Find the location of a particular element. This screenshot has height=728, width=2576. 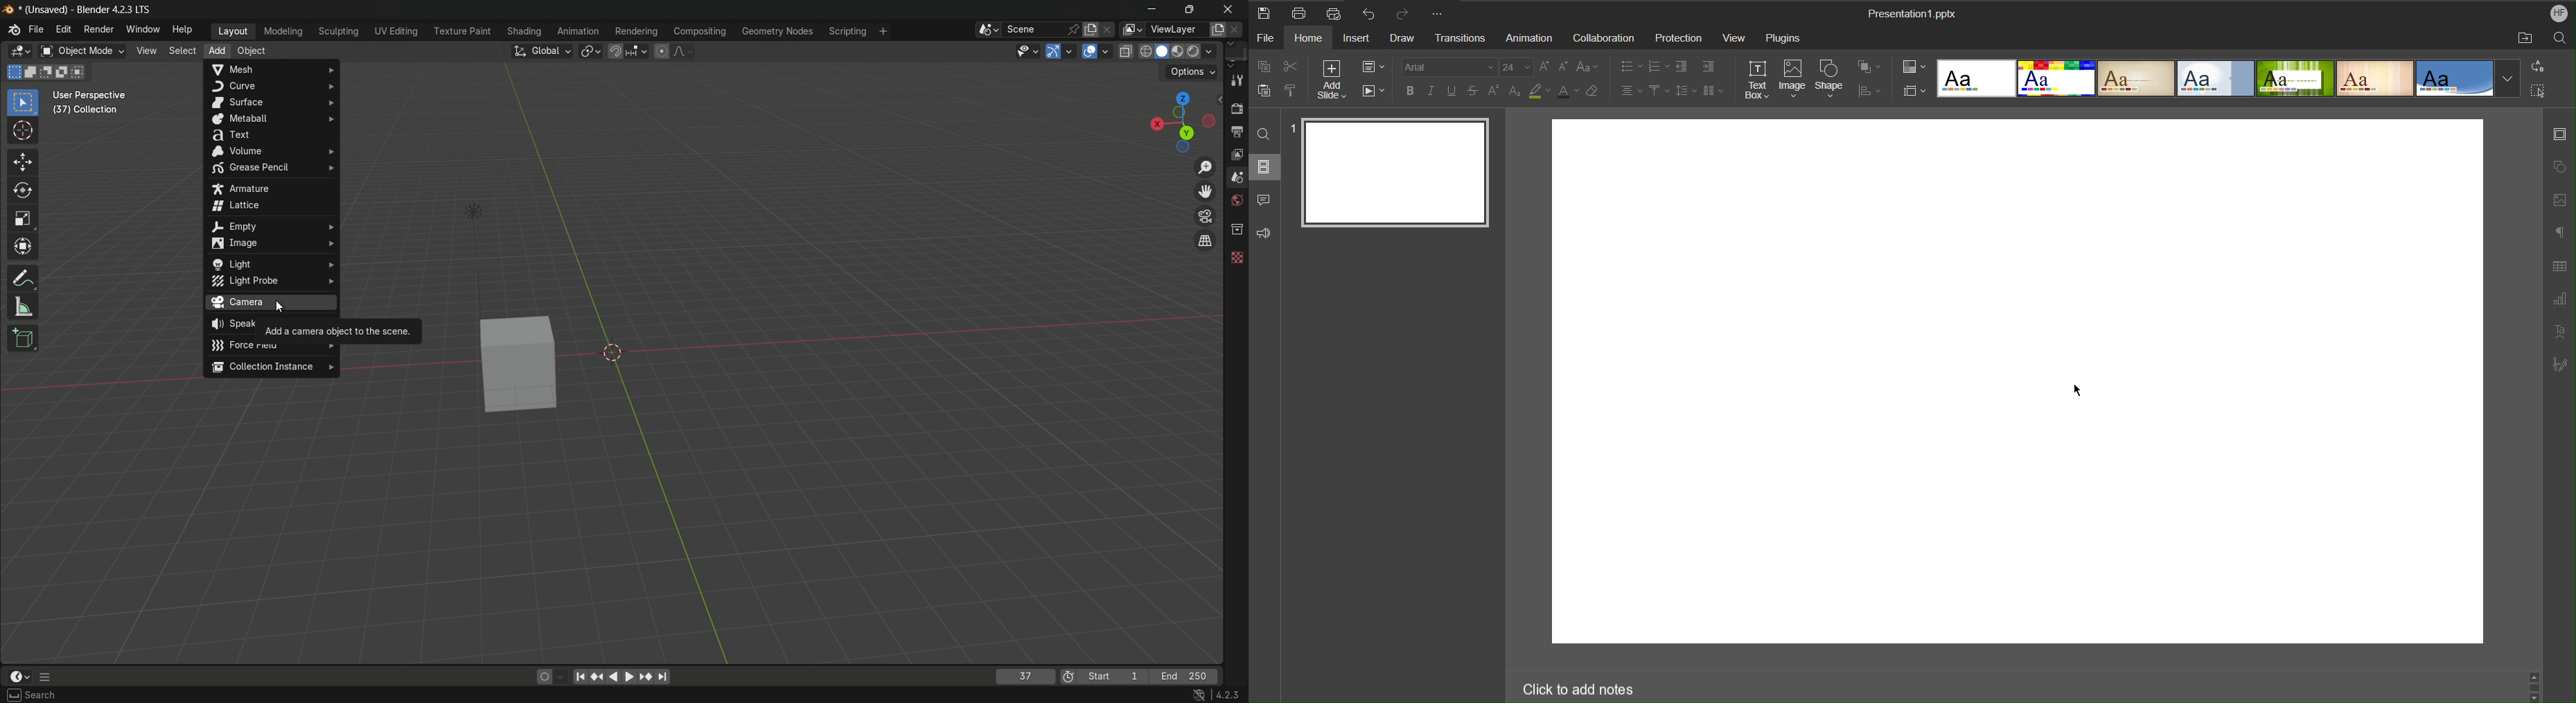

Highlight is located at coordinates (1540, 91).